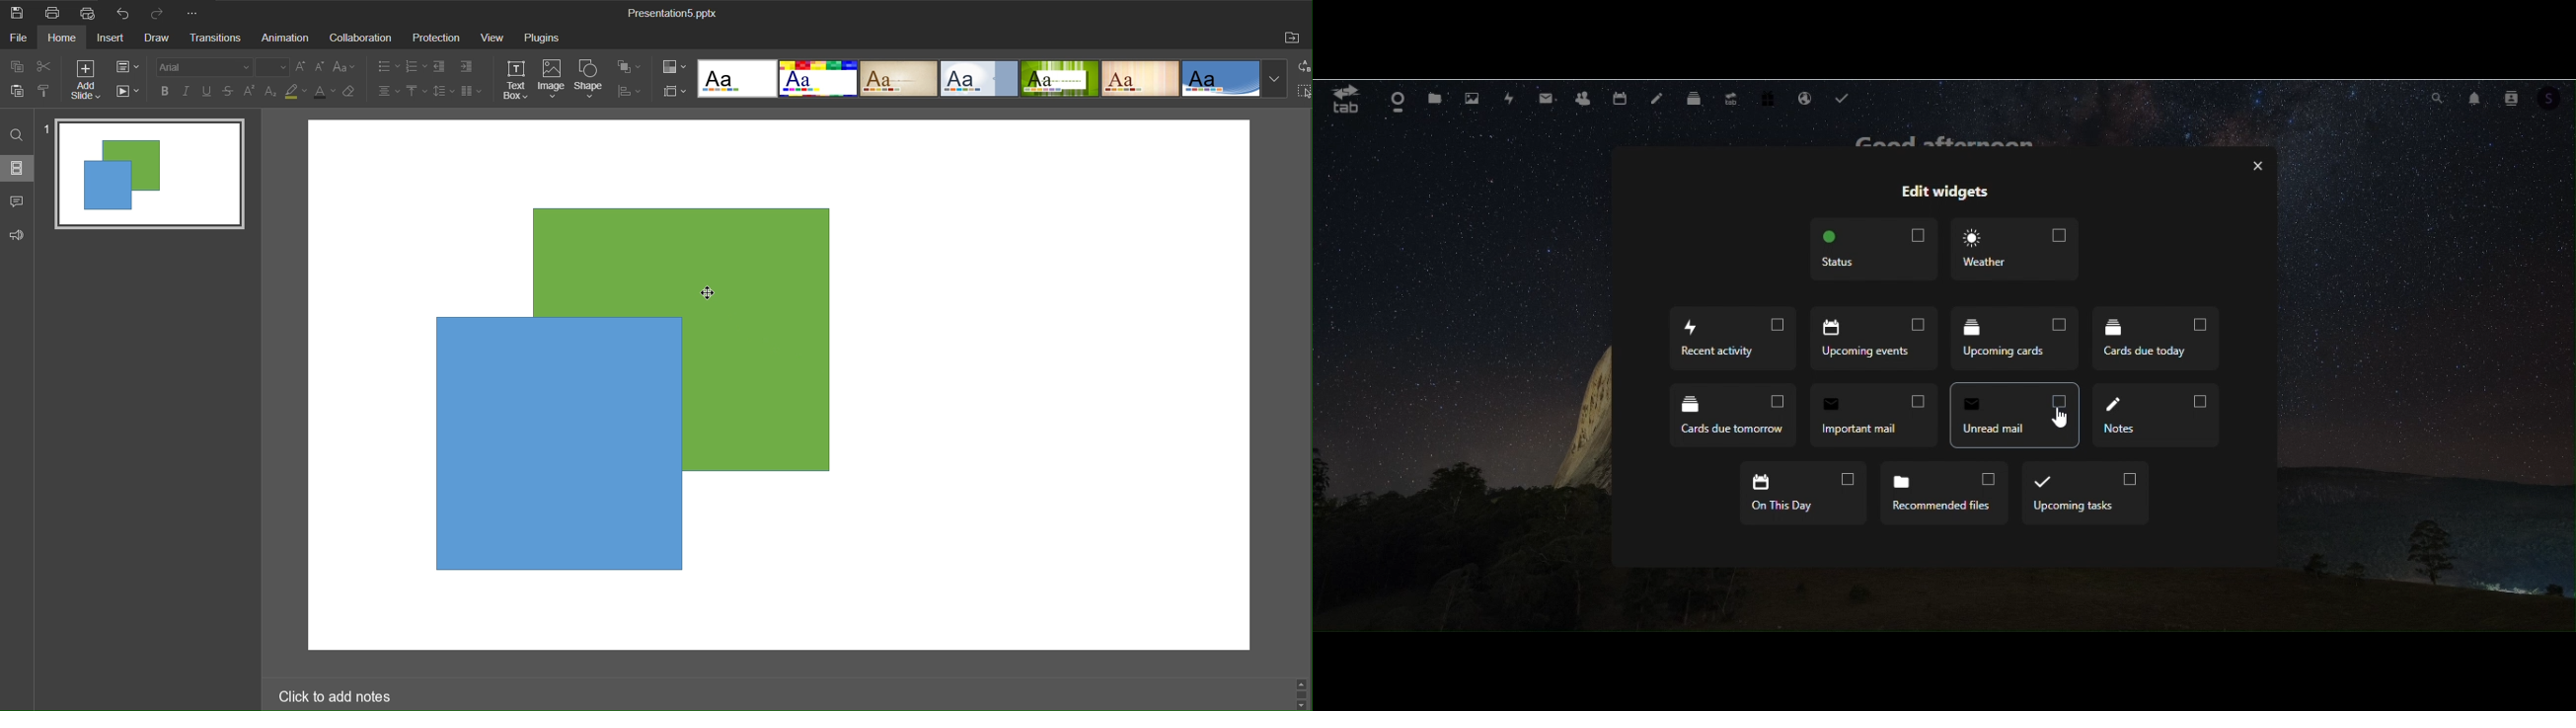 The width and height of the screenshot is (2576, 728). Describe the element at coordinates (127, 15) in the screenshot. I see `Undo` at that location.